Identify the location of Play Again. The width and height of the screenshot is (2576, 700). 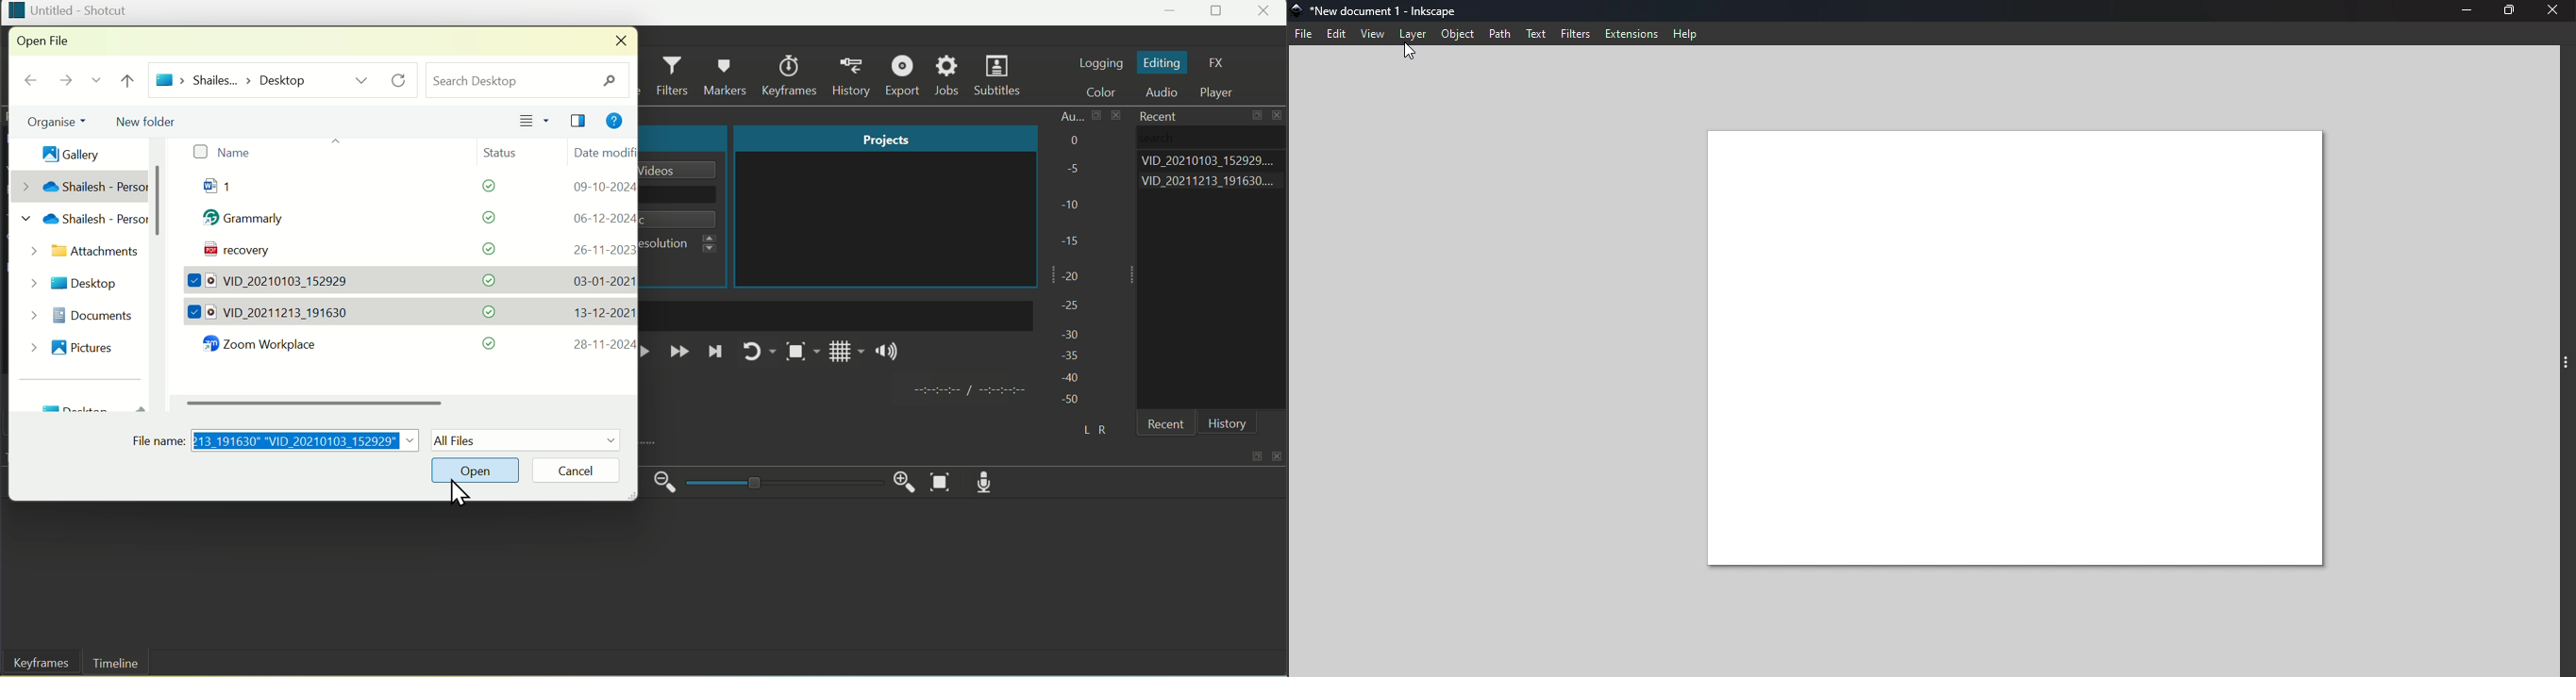
(757, 351).